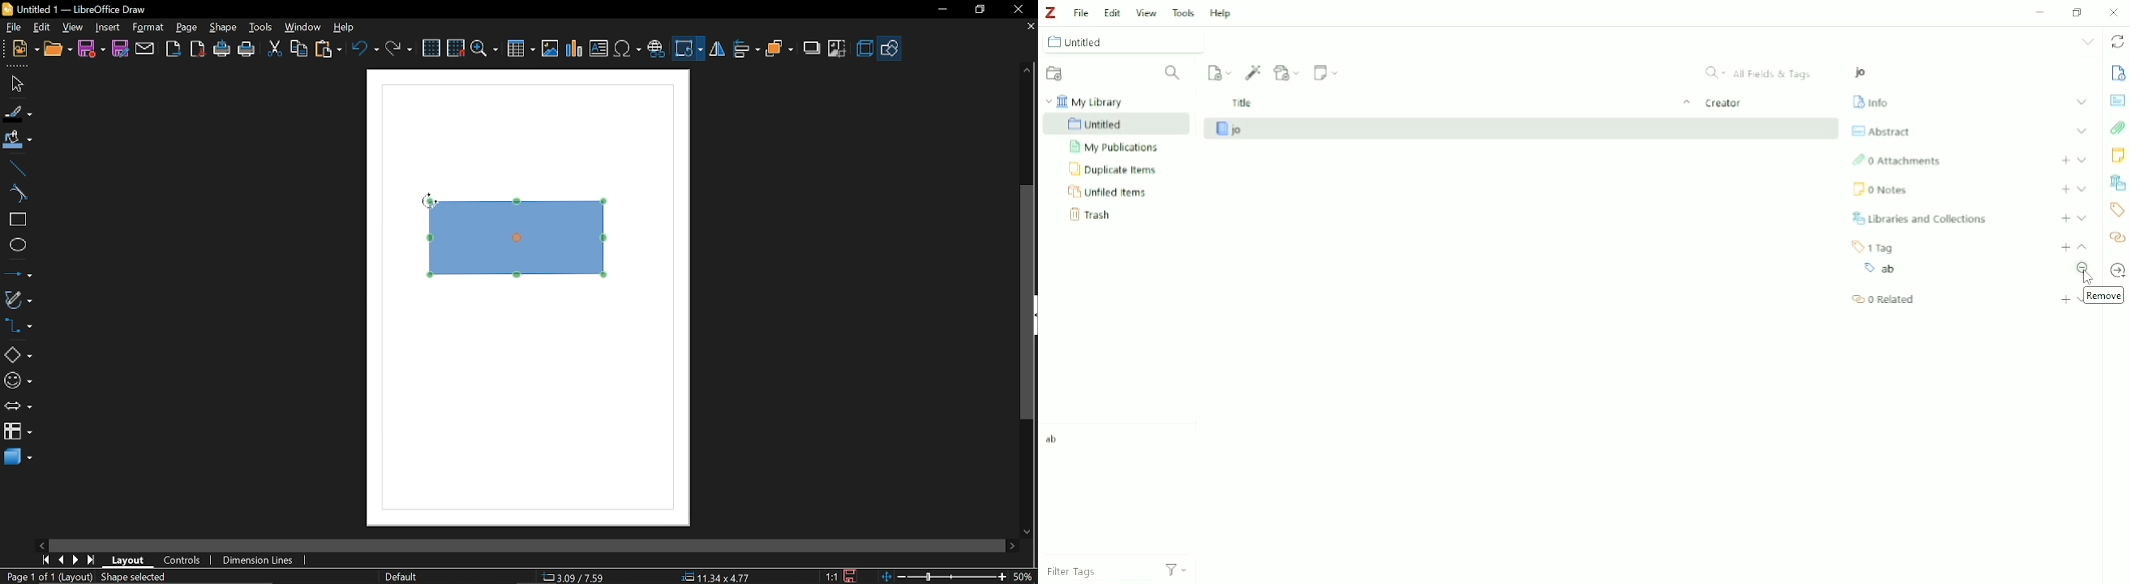 The height and width of the screenshot is (588, 2156). I want to click on Cursor, so click(427, 201).